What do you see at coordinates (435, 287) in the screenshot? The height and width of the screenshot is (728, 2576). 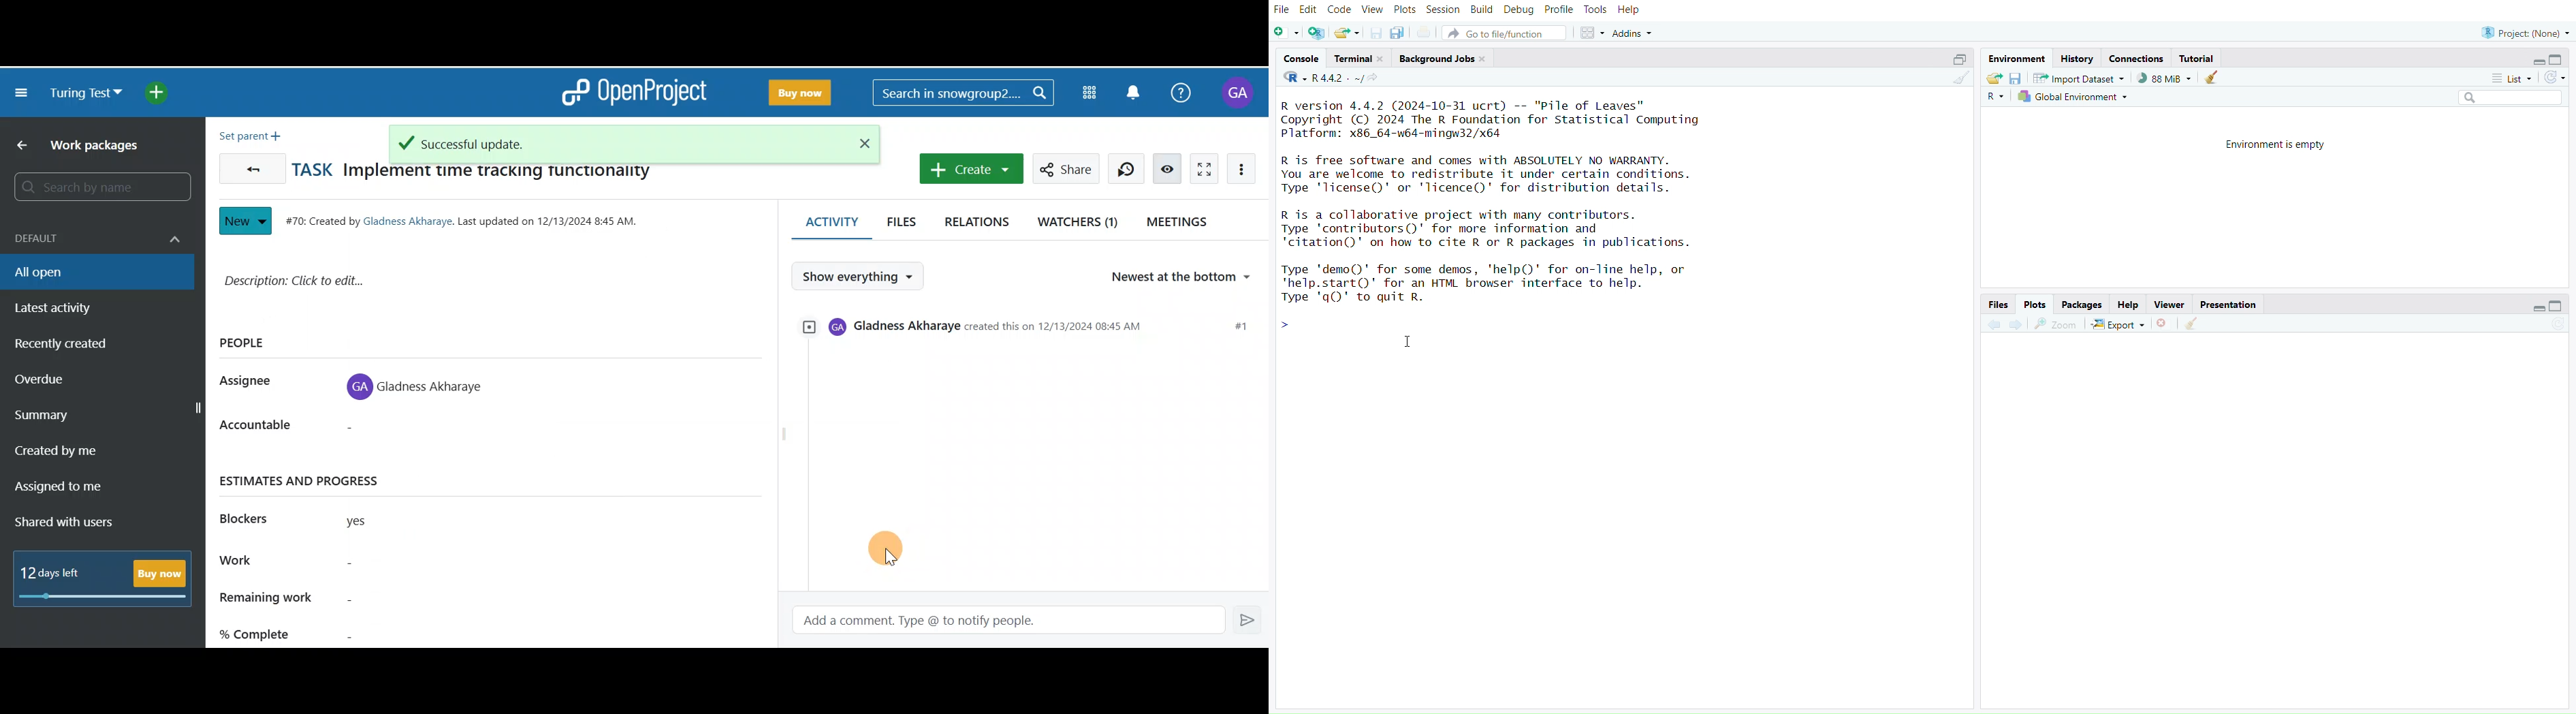 I see `Description: Click to edit...` at bounding box center [435, 287].